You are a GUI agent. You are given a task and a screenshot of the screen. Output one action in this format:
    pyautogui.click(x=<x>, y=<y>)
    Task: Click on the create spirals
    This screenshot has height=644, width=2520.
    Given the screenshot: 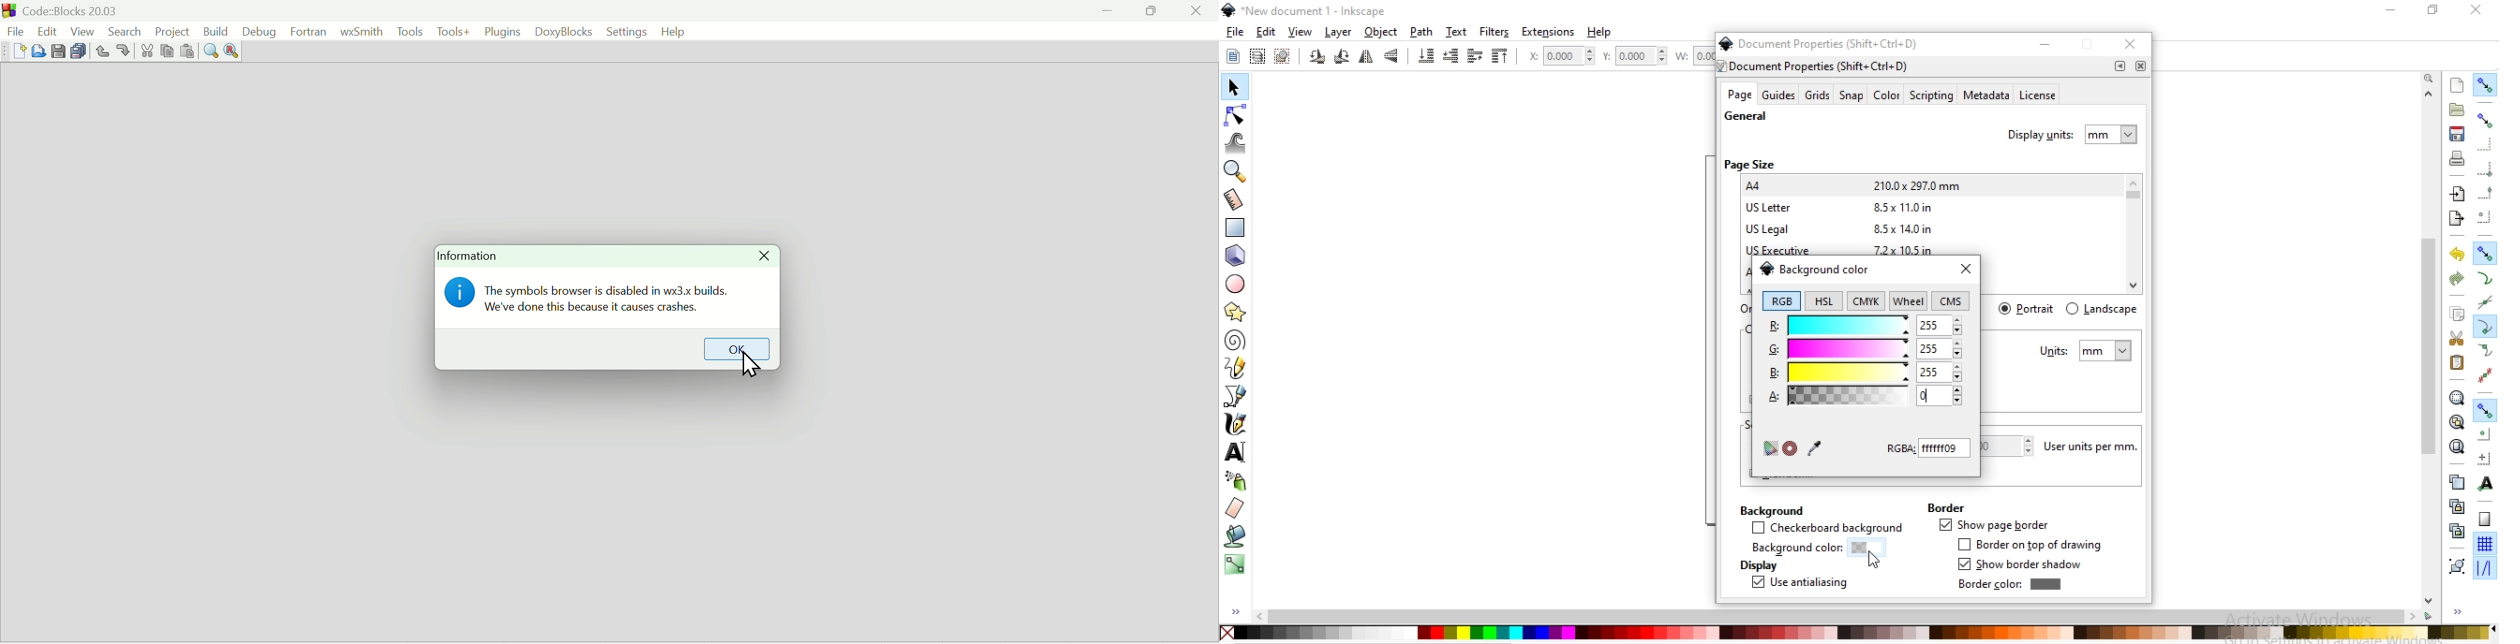 What is the action you would take?
    pyautogui.click(x=1235, y=341)
    